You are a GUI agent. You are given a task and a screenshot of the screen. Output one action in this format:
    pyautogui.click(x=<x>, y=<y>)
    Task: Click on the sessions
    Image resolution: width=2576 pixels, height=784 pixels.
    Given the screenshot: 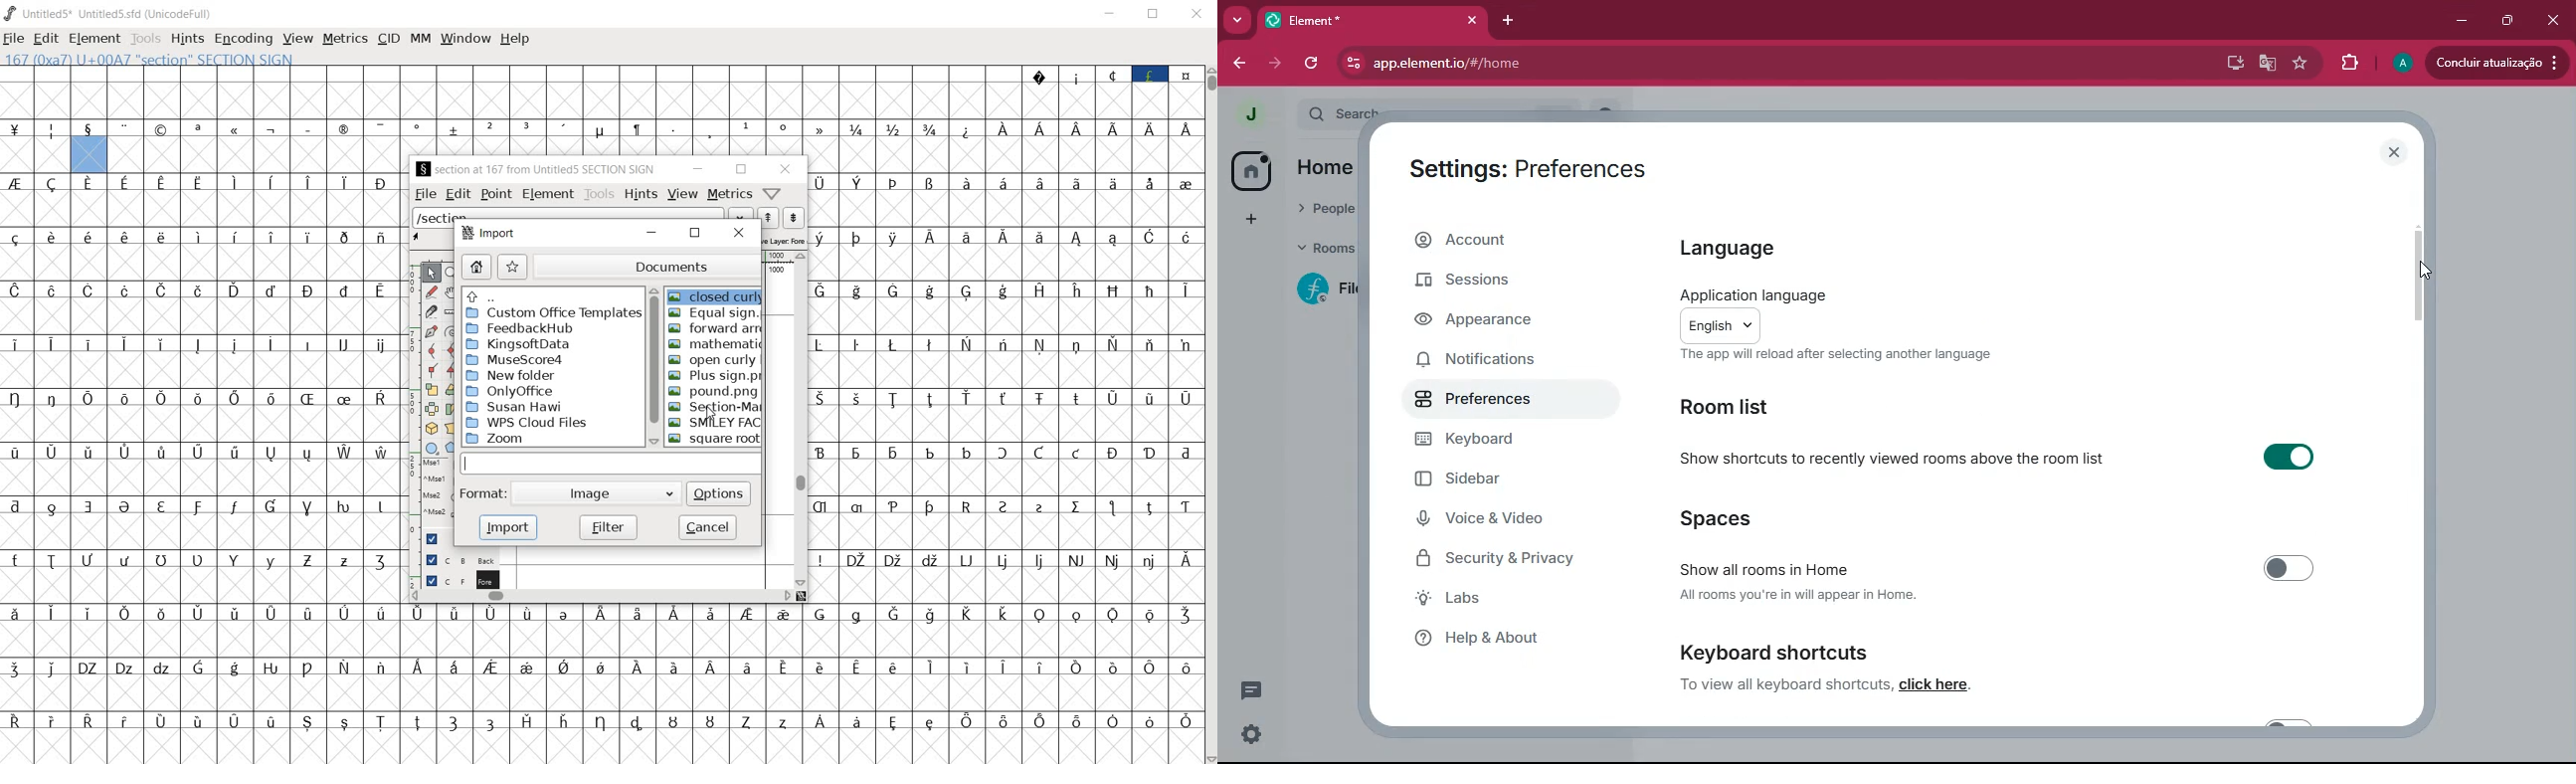 What is the action you would take?
    pyautogui.click(x=1504, y=286)
    